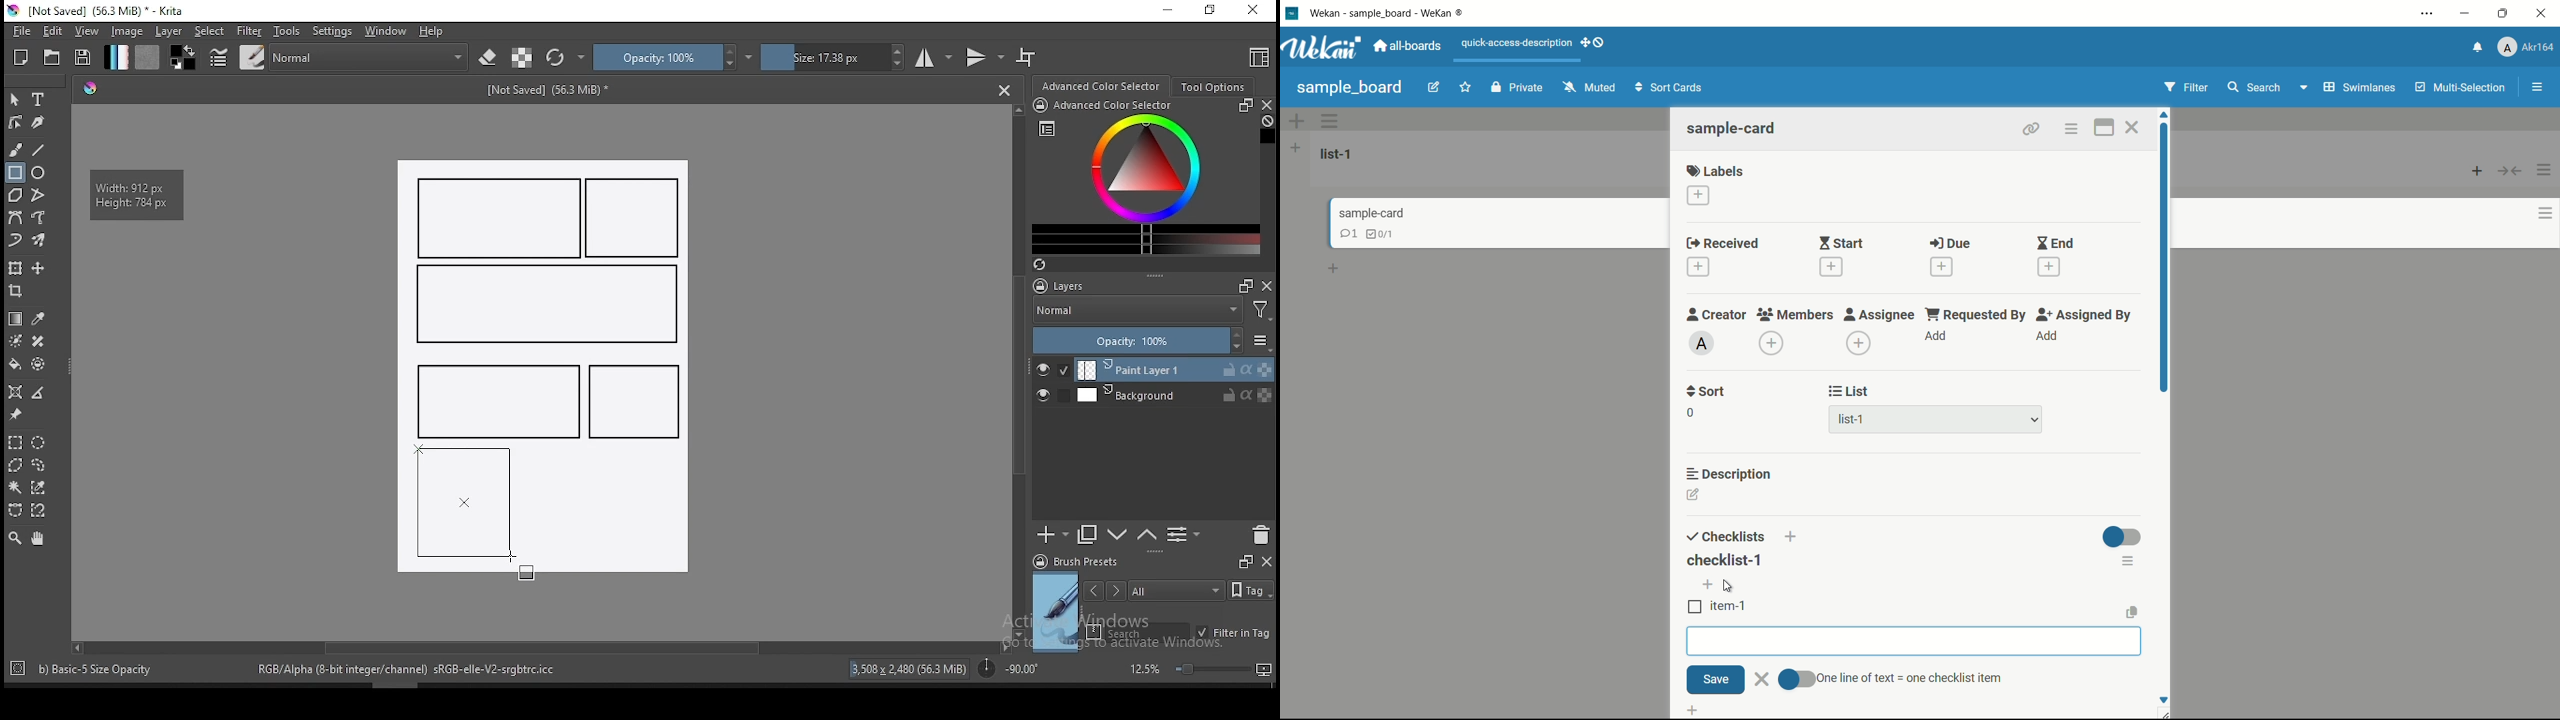 This screenshot has width=2576, height=728. Describe the element at coordinates (386, 31) in the screenshot. I see `windows` at that location.